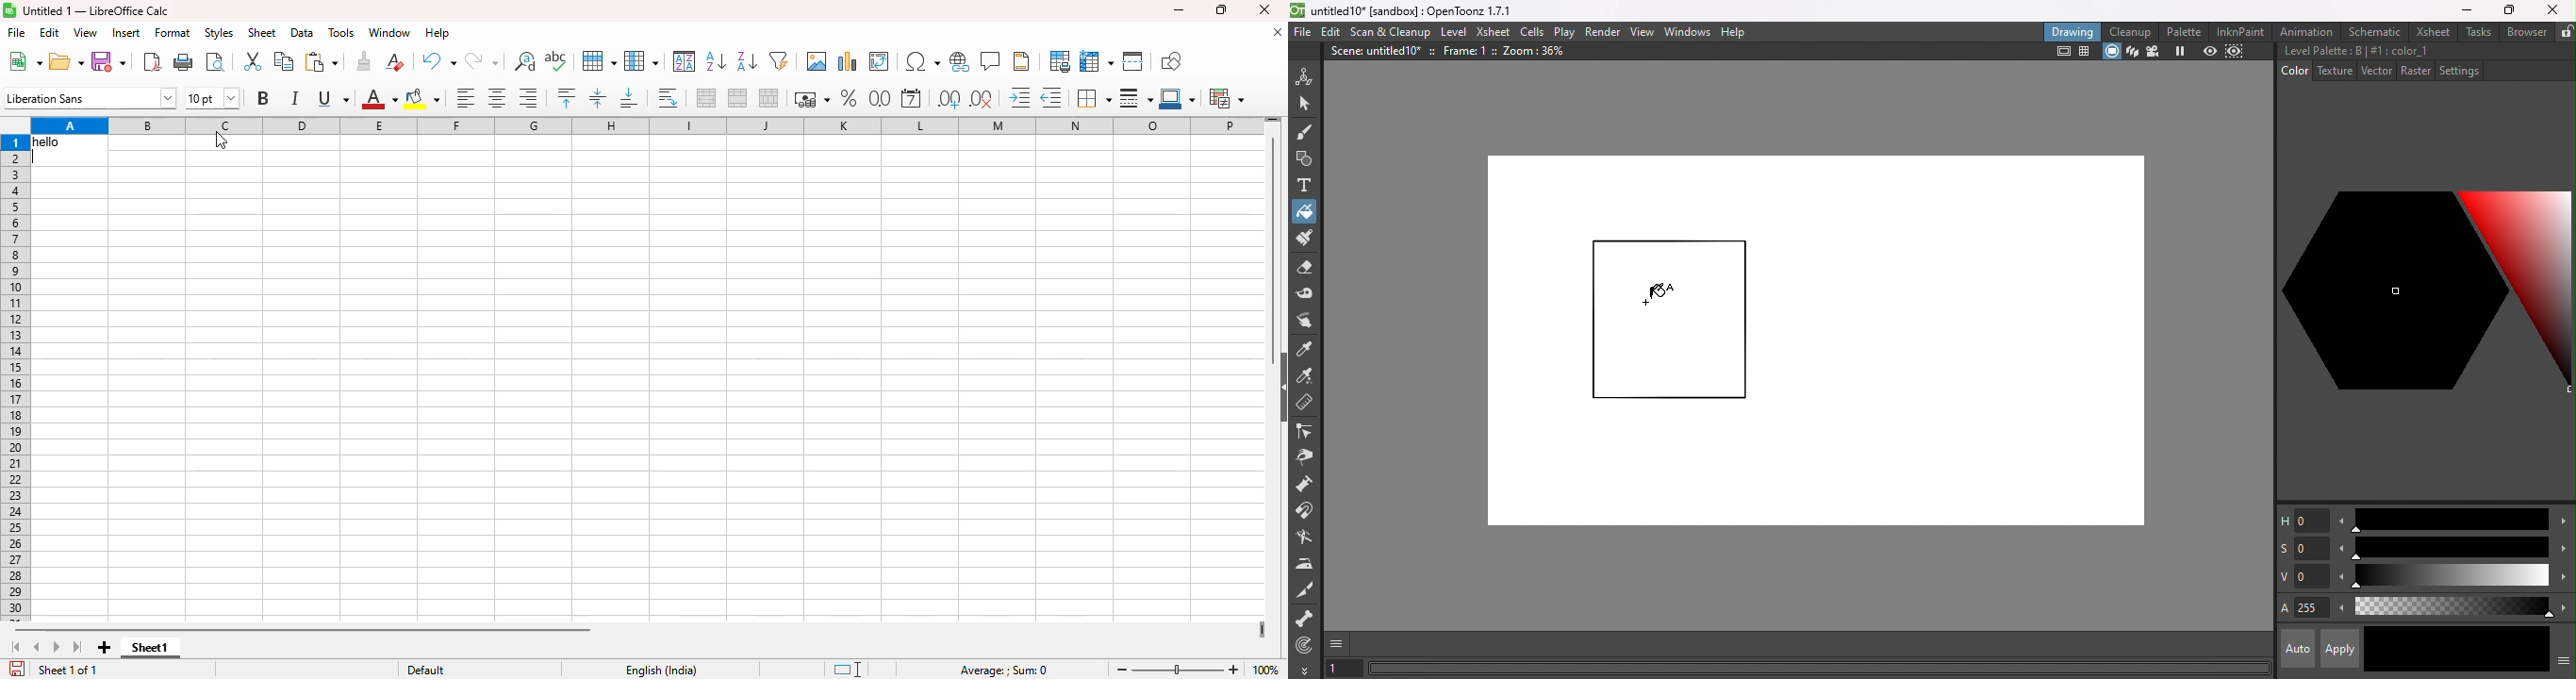  What do you see at coordinates (1022, 61) in the screenshot?
I see `headers and footers` at bounding box center [1022, 61].